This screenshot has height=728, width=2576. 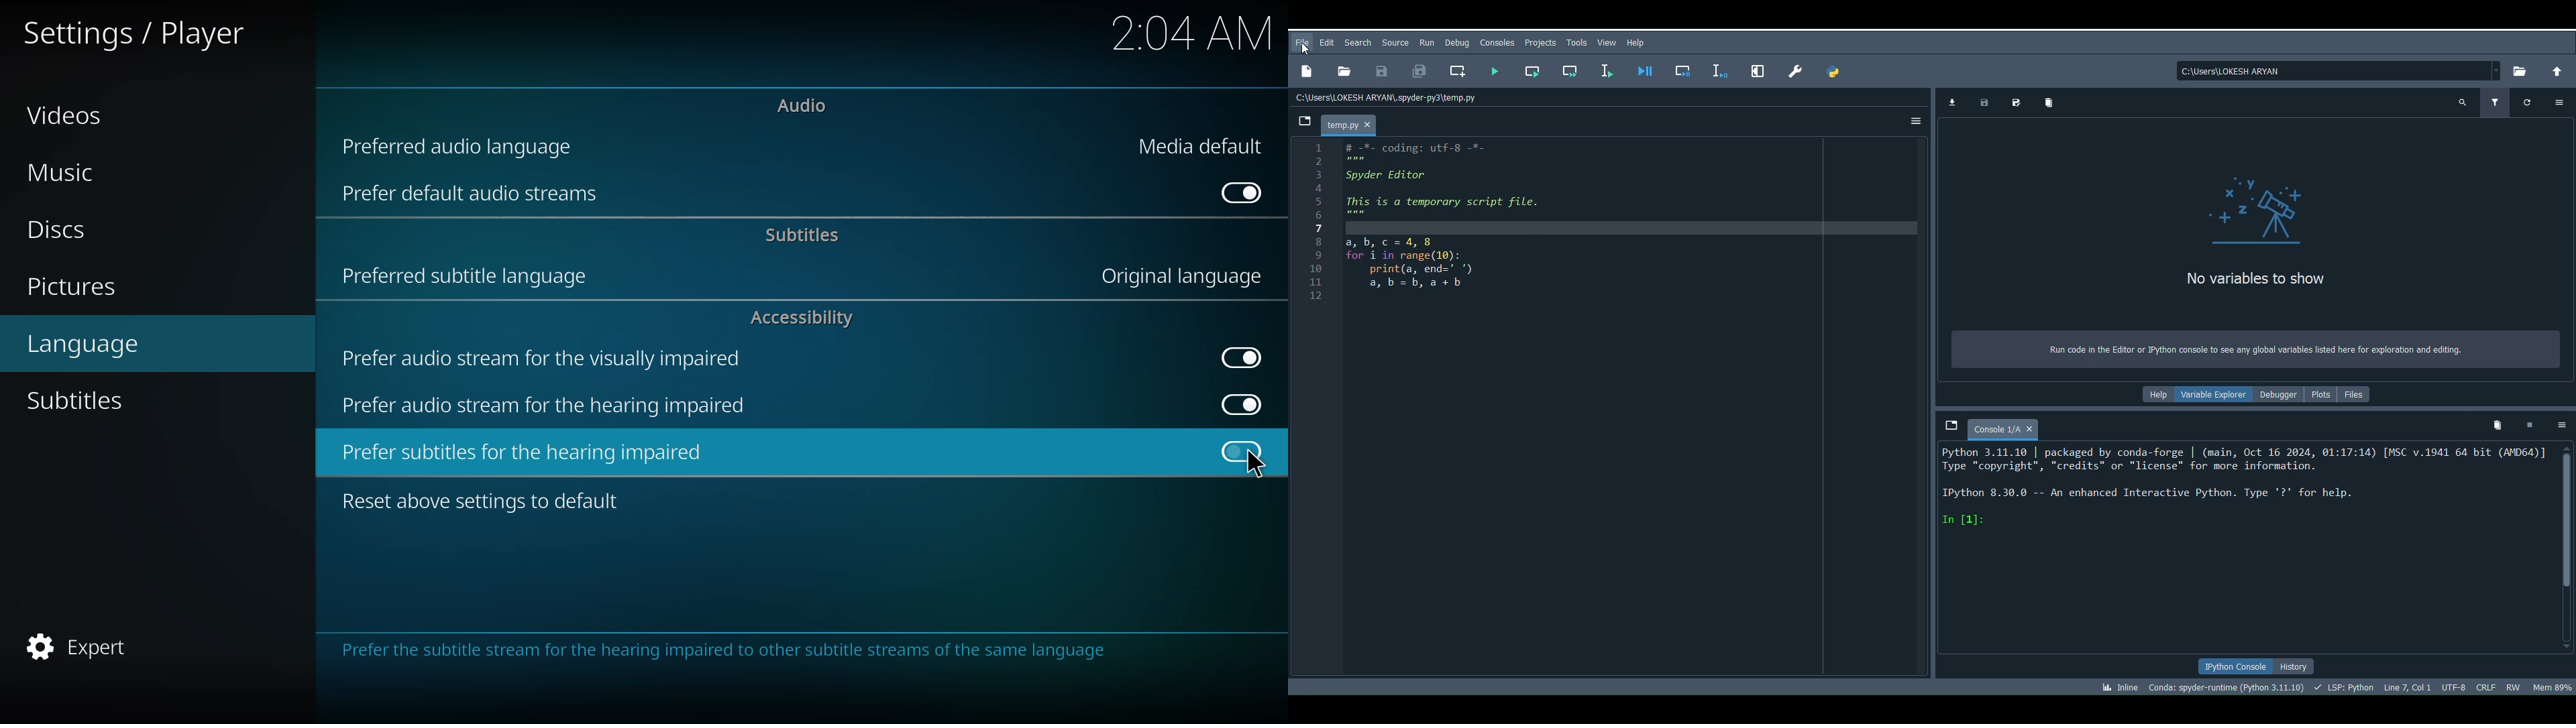 What do you see at coordinates (2243, 549) in the screenshot?
I see `Console editor` at bounding box center [2243, 549].